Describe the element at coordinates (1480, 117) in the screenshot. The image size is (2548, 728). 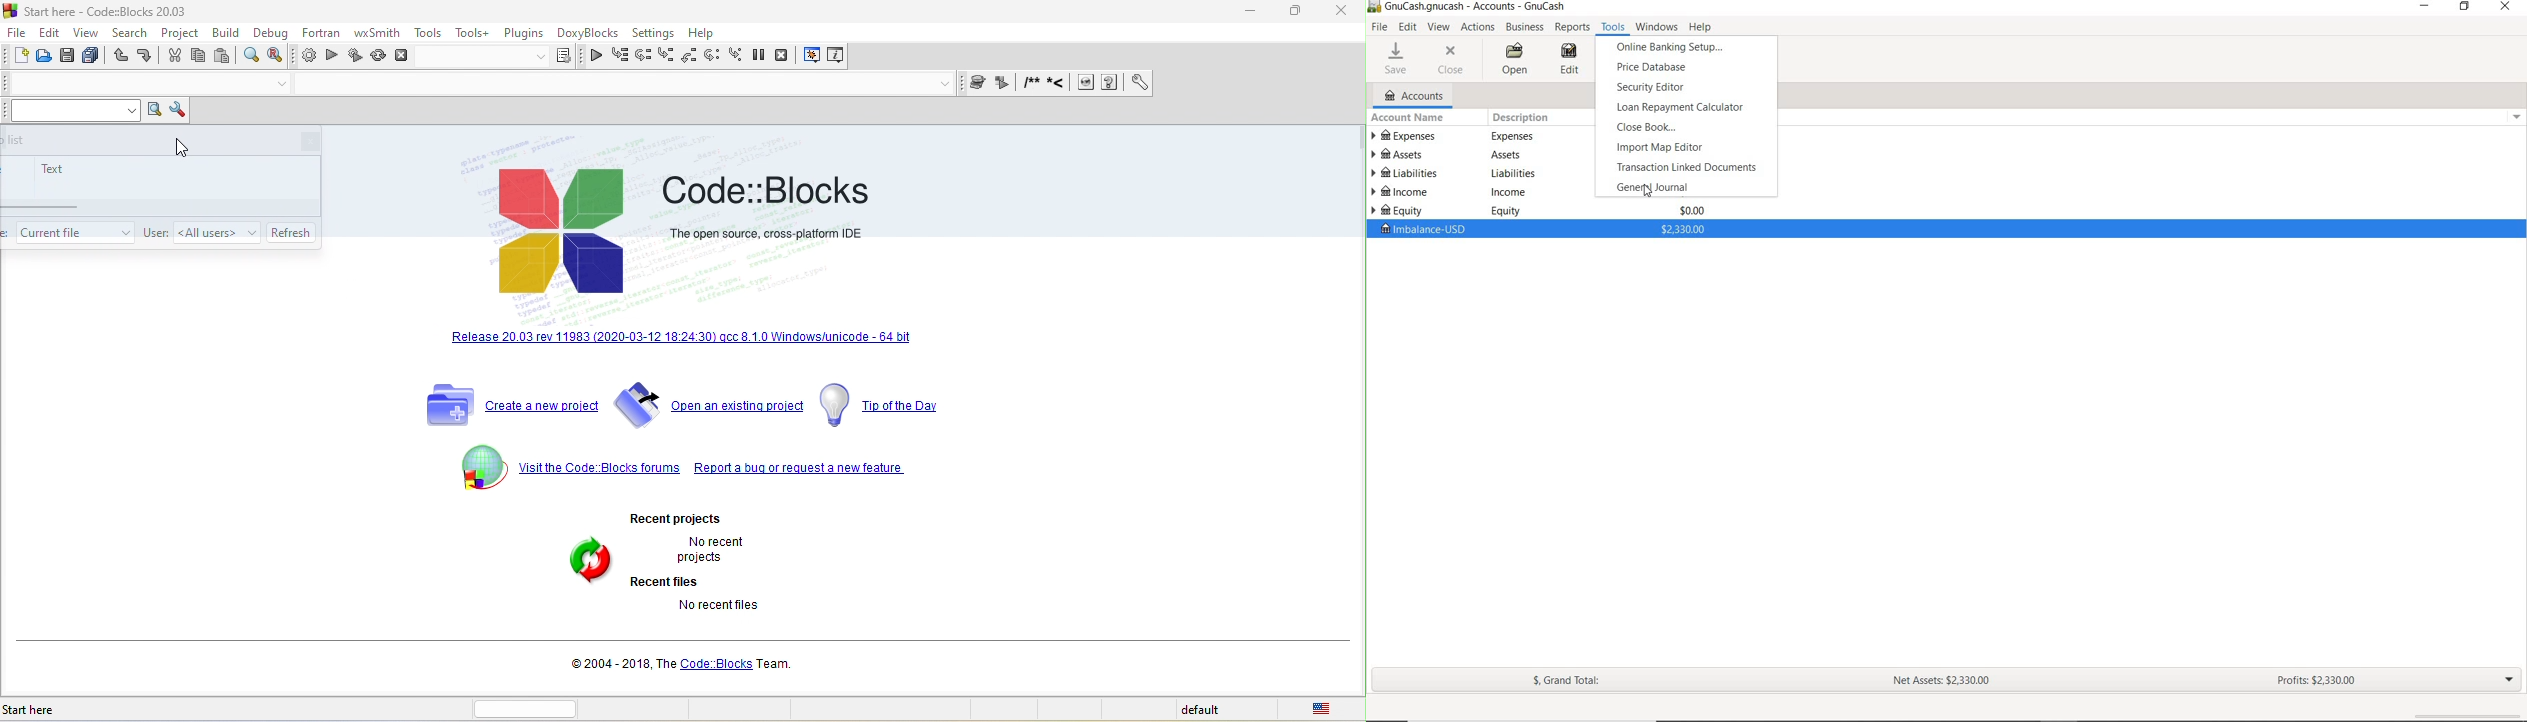
I see `ACCOUNT NAME` at that location.